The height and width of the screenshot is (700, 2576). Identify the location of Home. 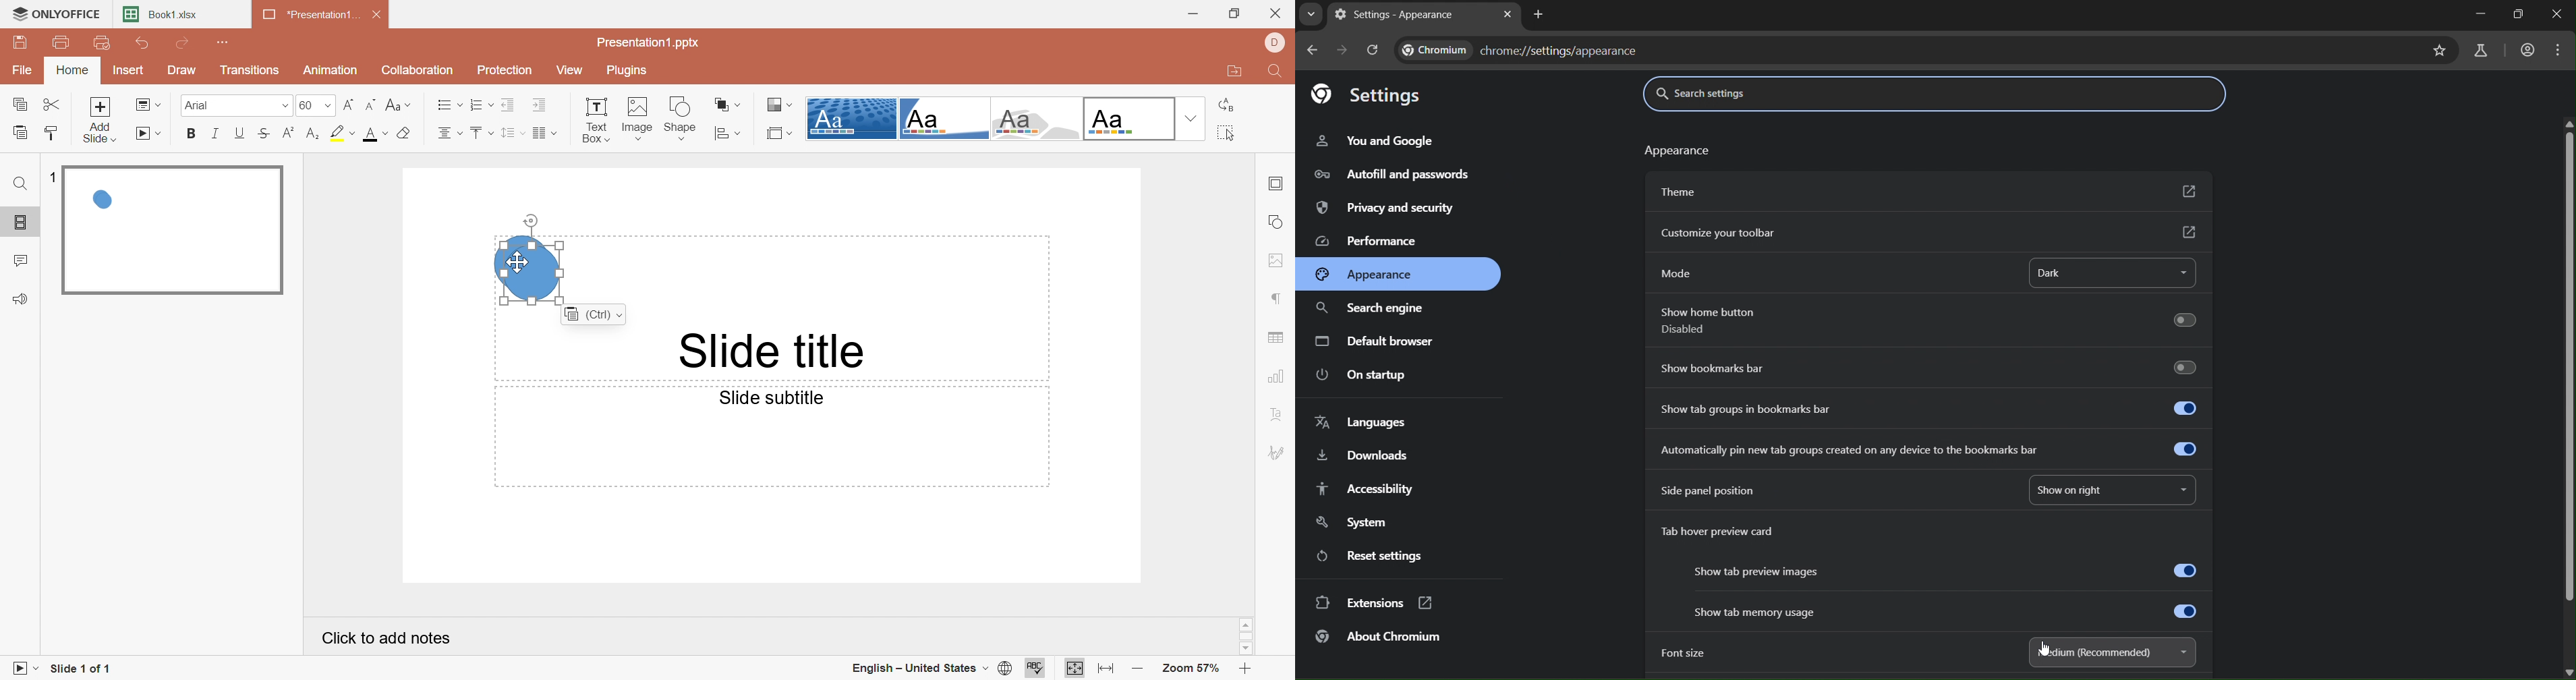
(72, 69).